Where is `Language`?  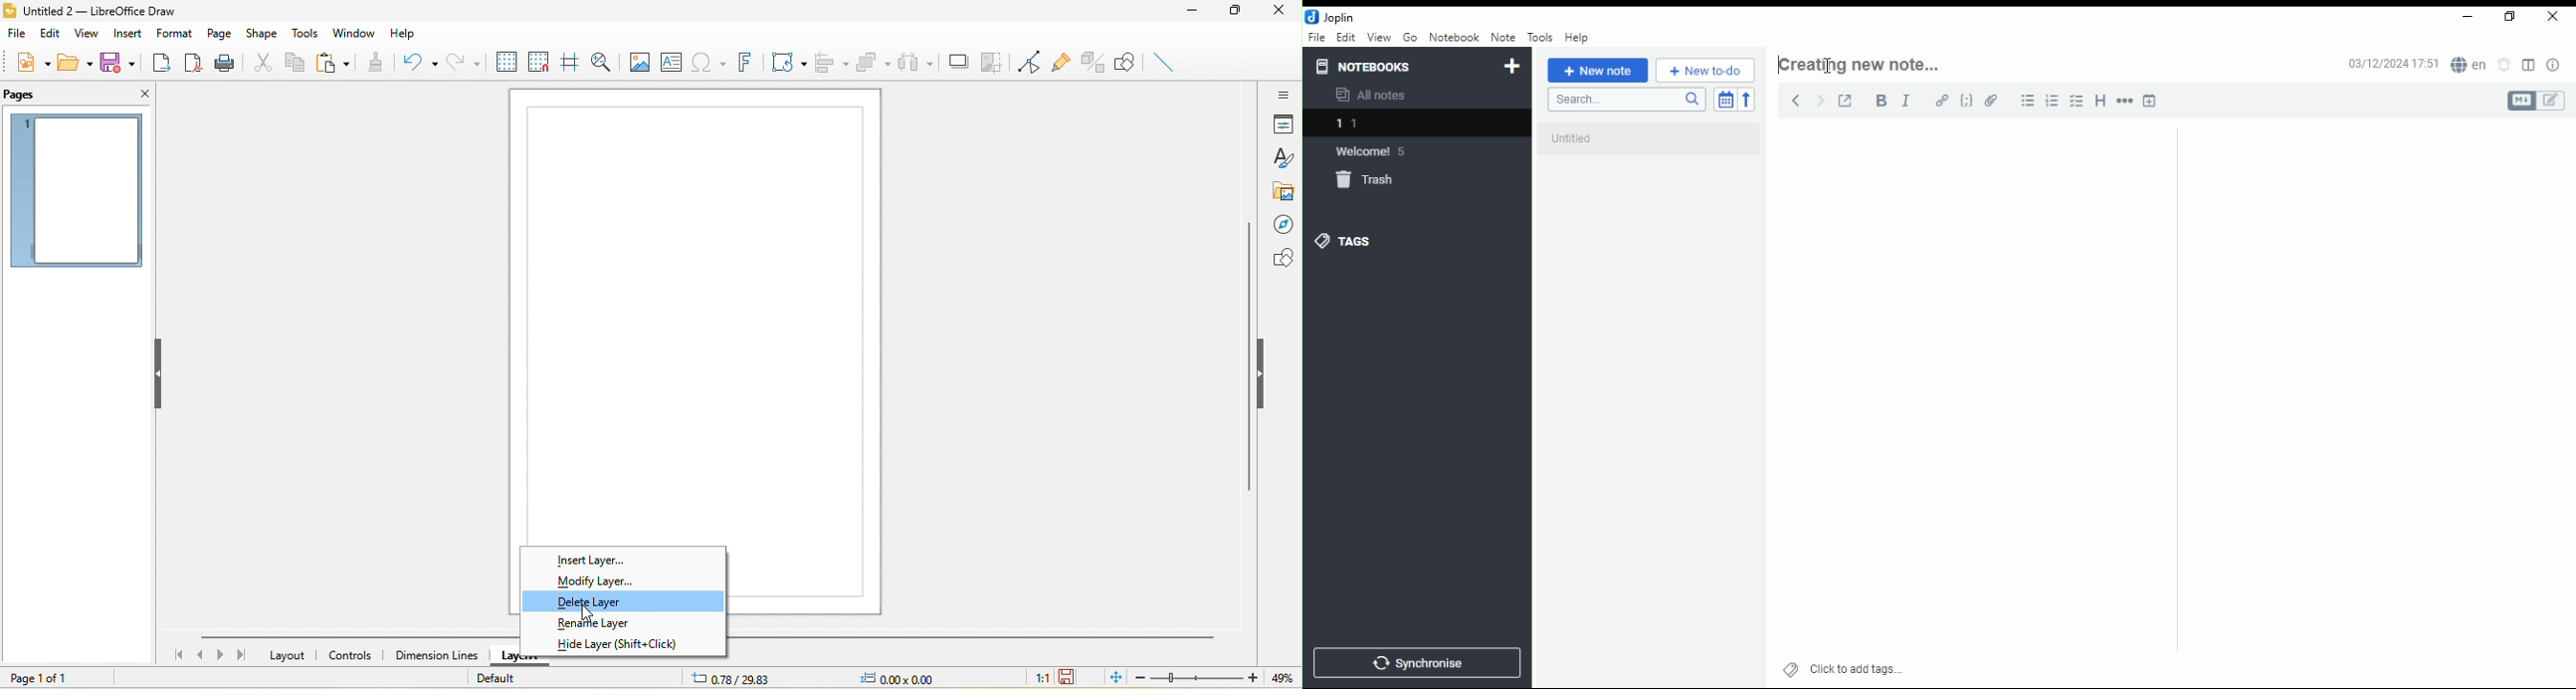
Language is located at coordinates (2469, 63).